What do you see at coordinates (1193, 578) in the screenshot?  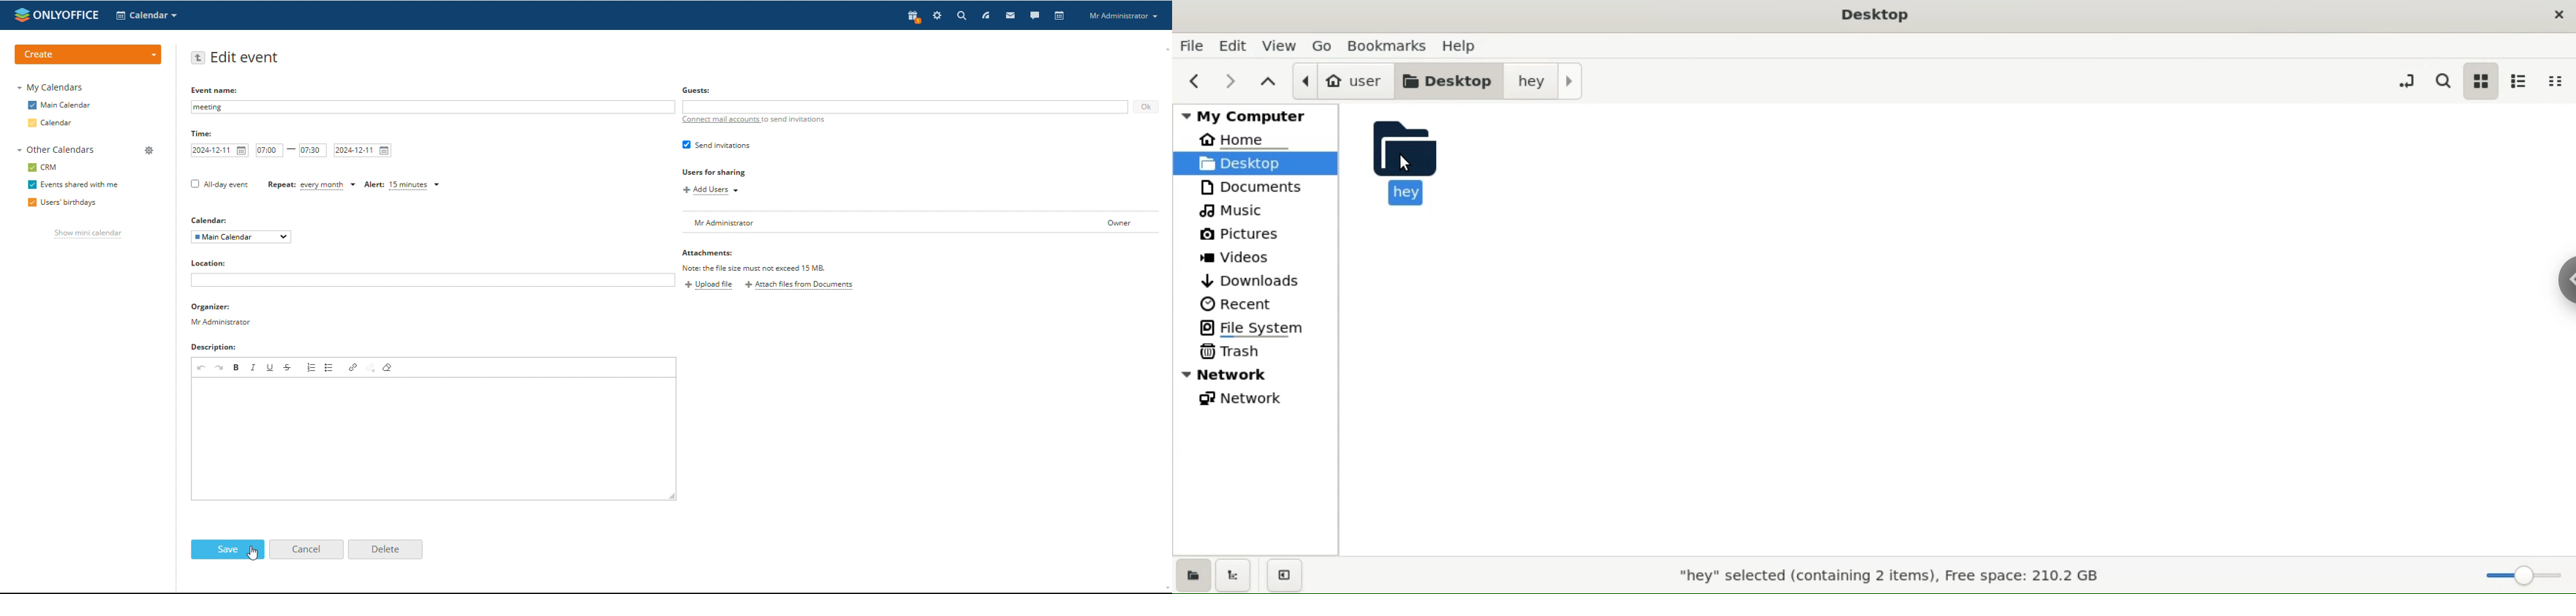 I see `show places` at bounding box center [1193, 578].